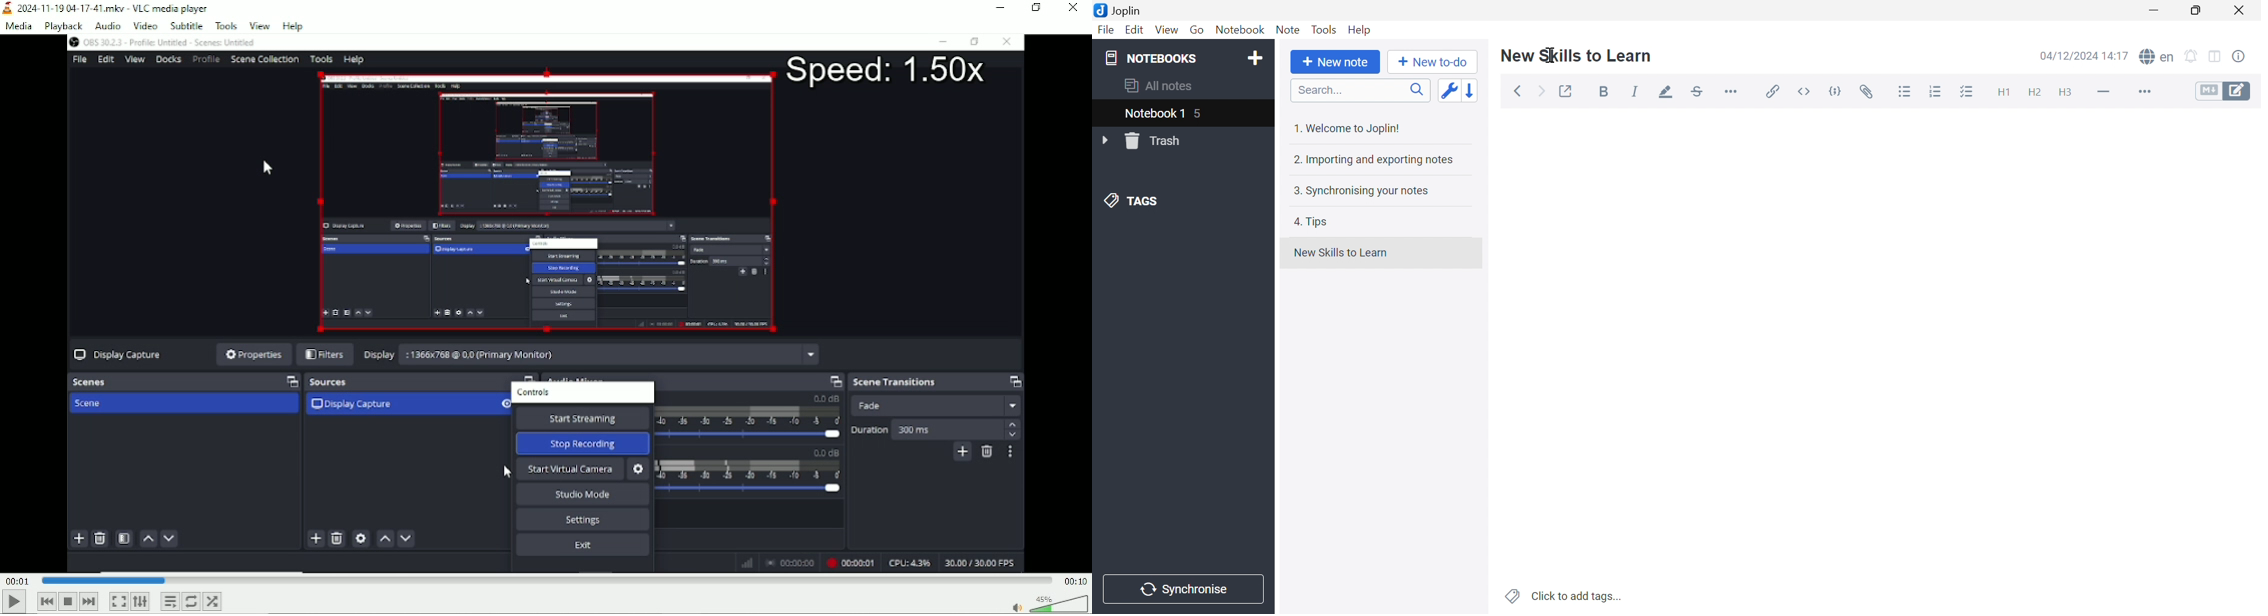 The width and height of the screenshot is (2268, 616). What do you see at coordinates (1567, 91) in the screenshot?
I see `Toggl external editing` at bounding box center [1567, 91].